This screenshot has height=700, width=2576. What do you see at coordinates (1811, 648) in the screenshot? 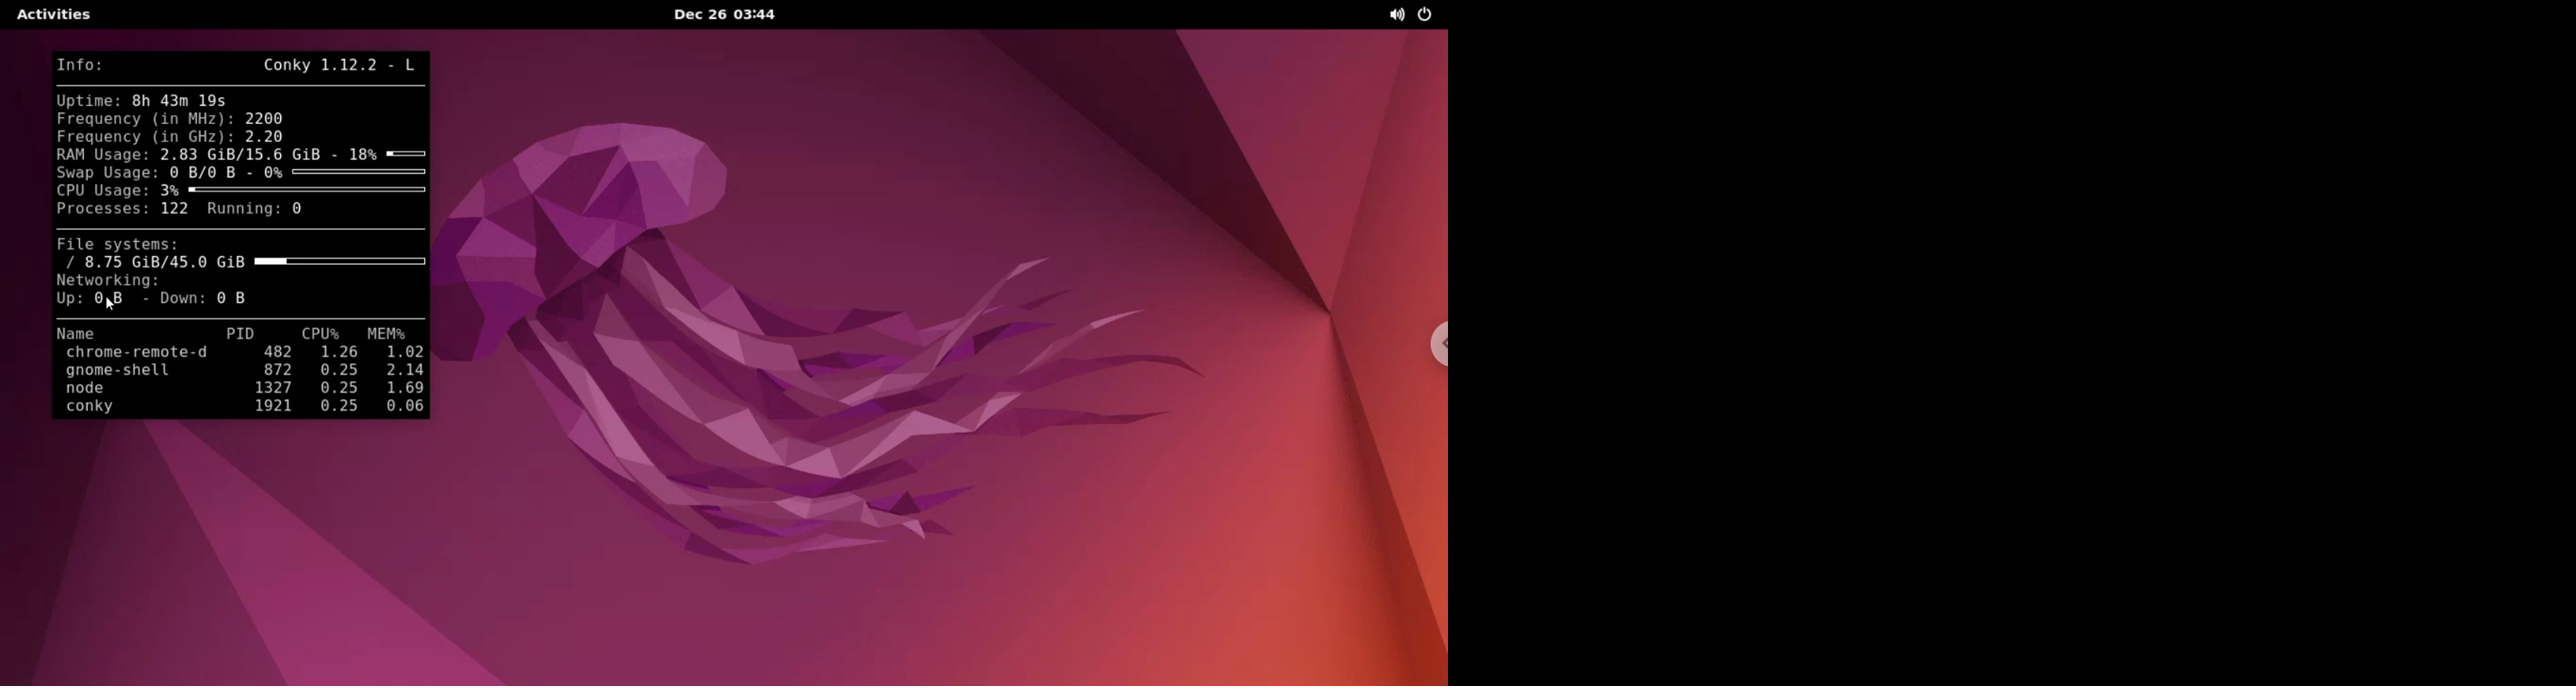
I see `Down` at bounding box center [1811, 648].